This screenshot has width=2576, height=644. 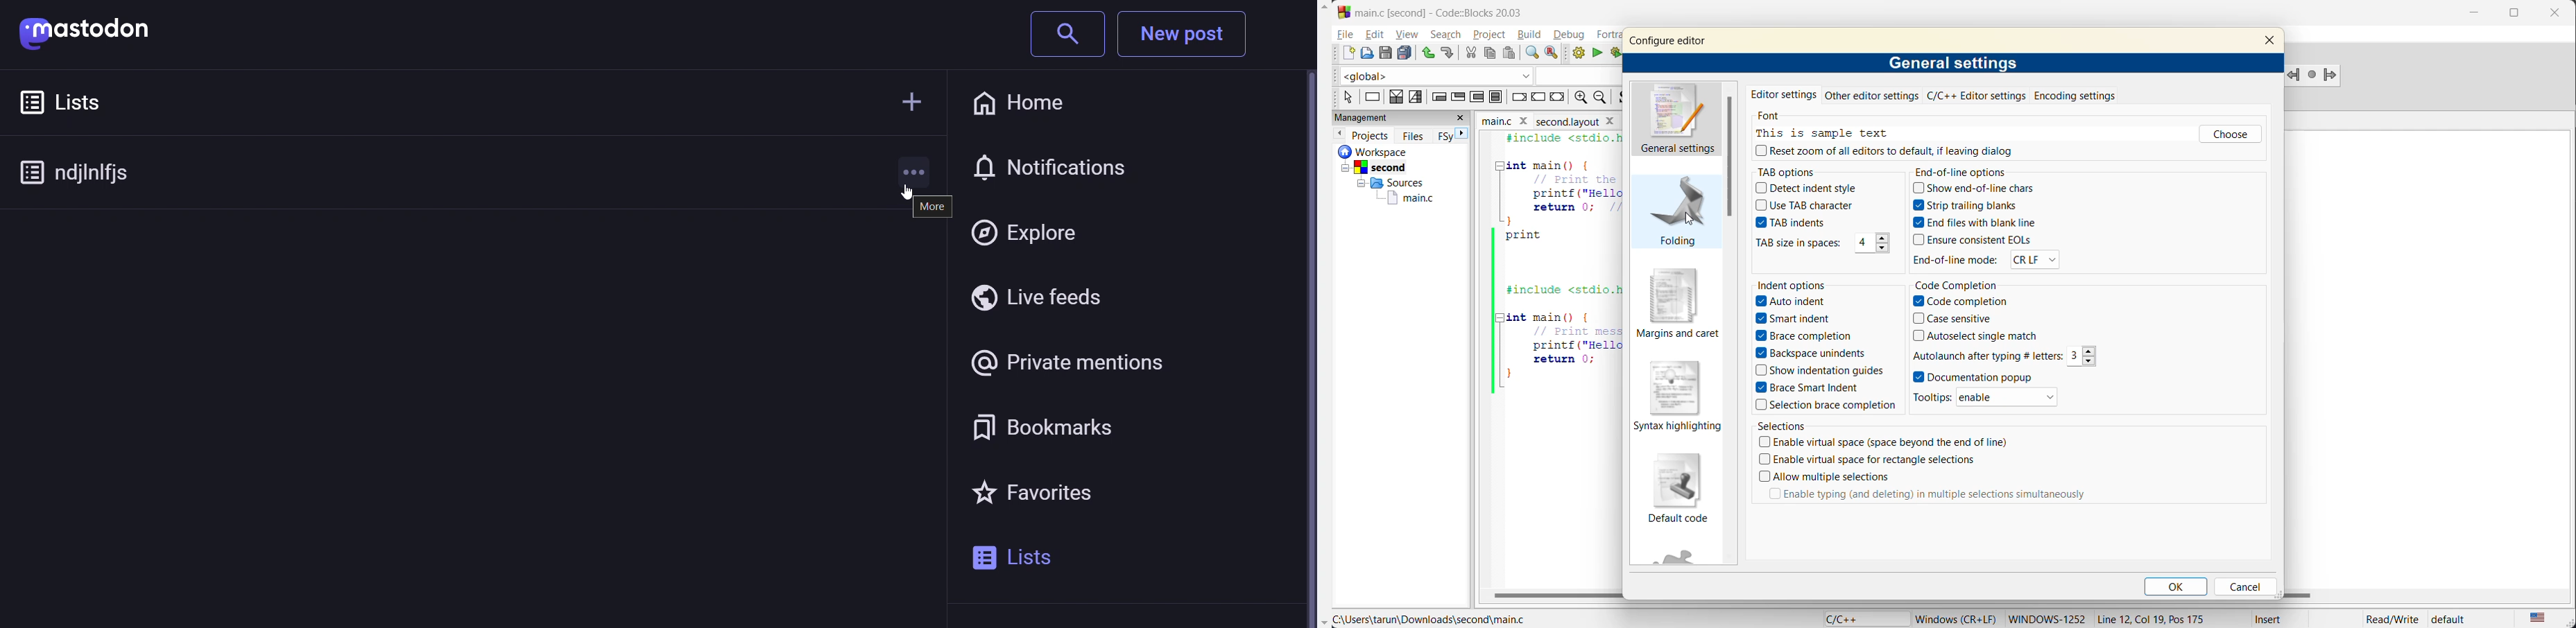 I want to click on continue instruction, so click(x=1540, y=98).